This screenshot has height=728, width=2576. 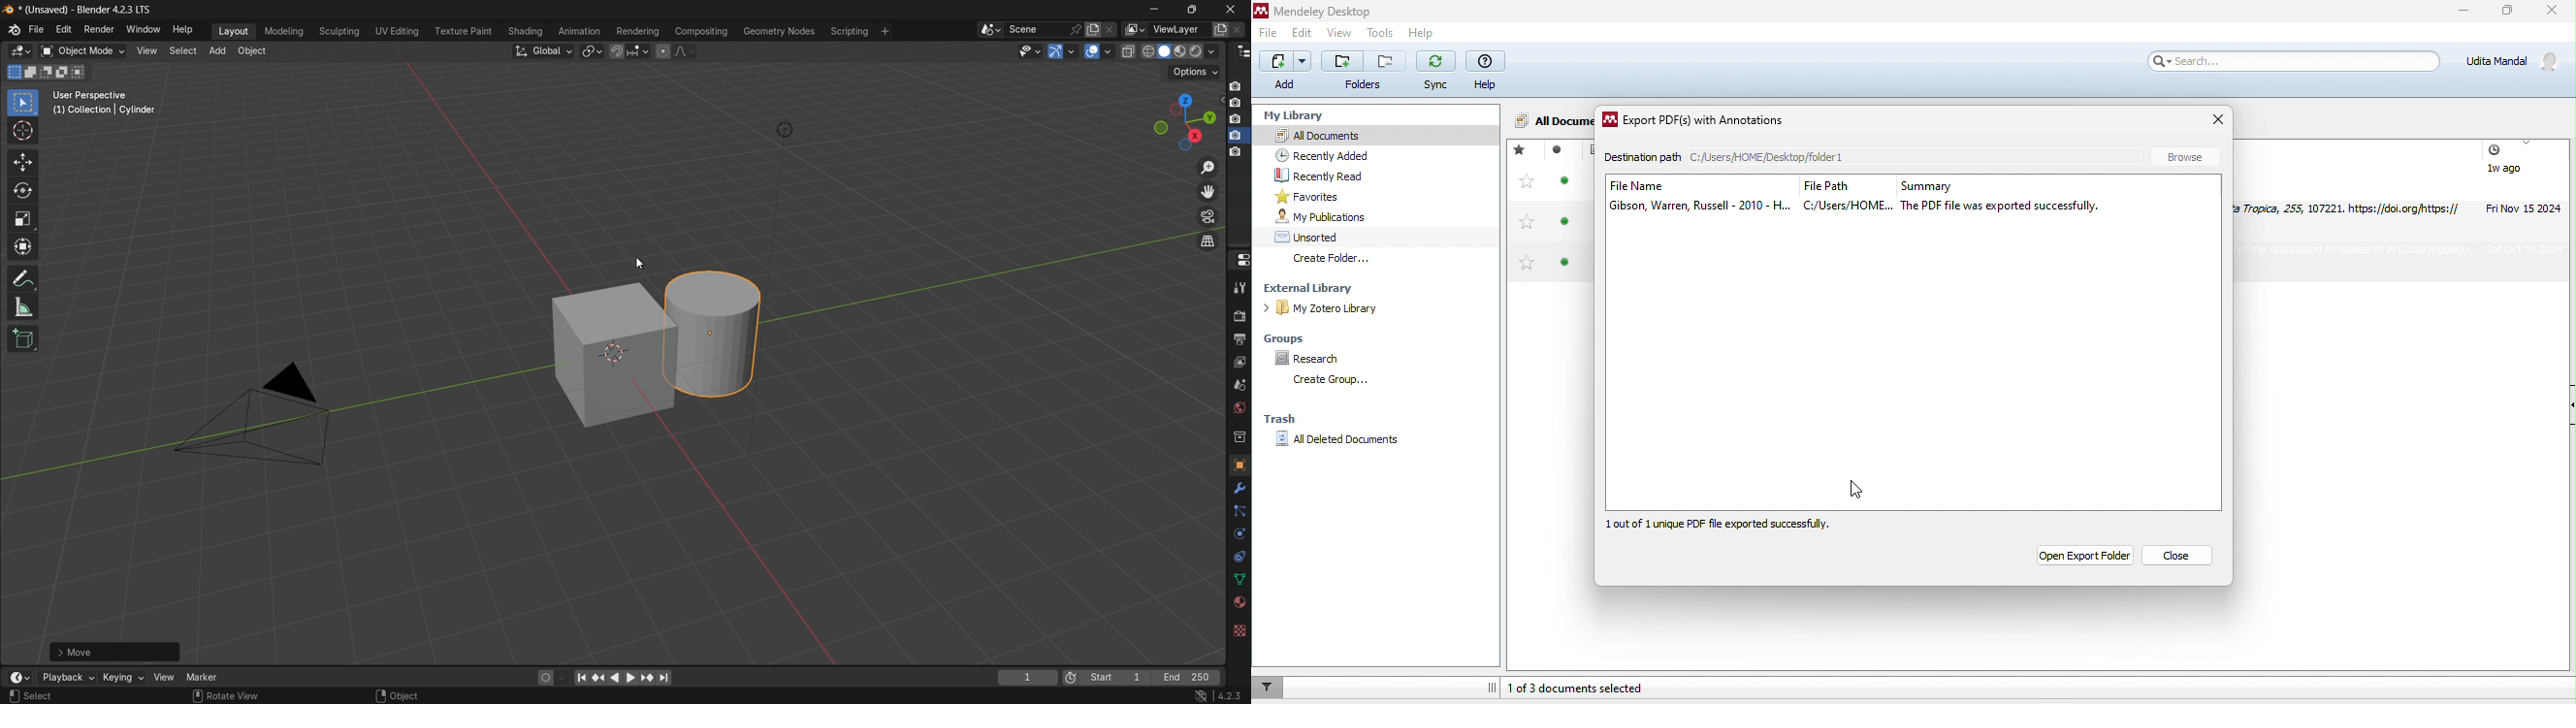 I want to click on wireframe, so click(x=1149, y=51).